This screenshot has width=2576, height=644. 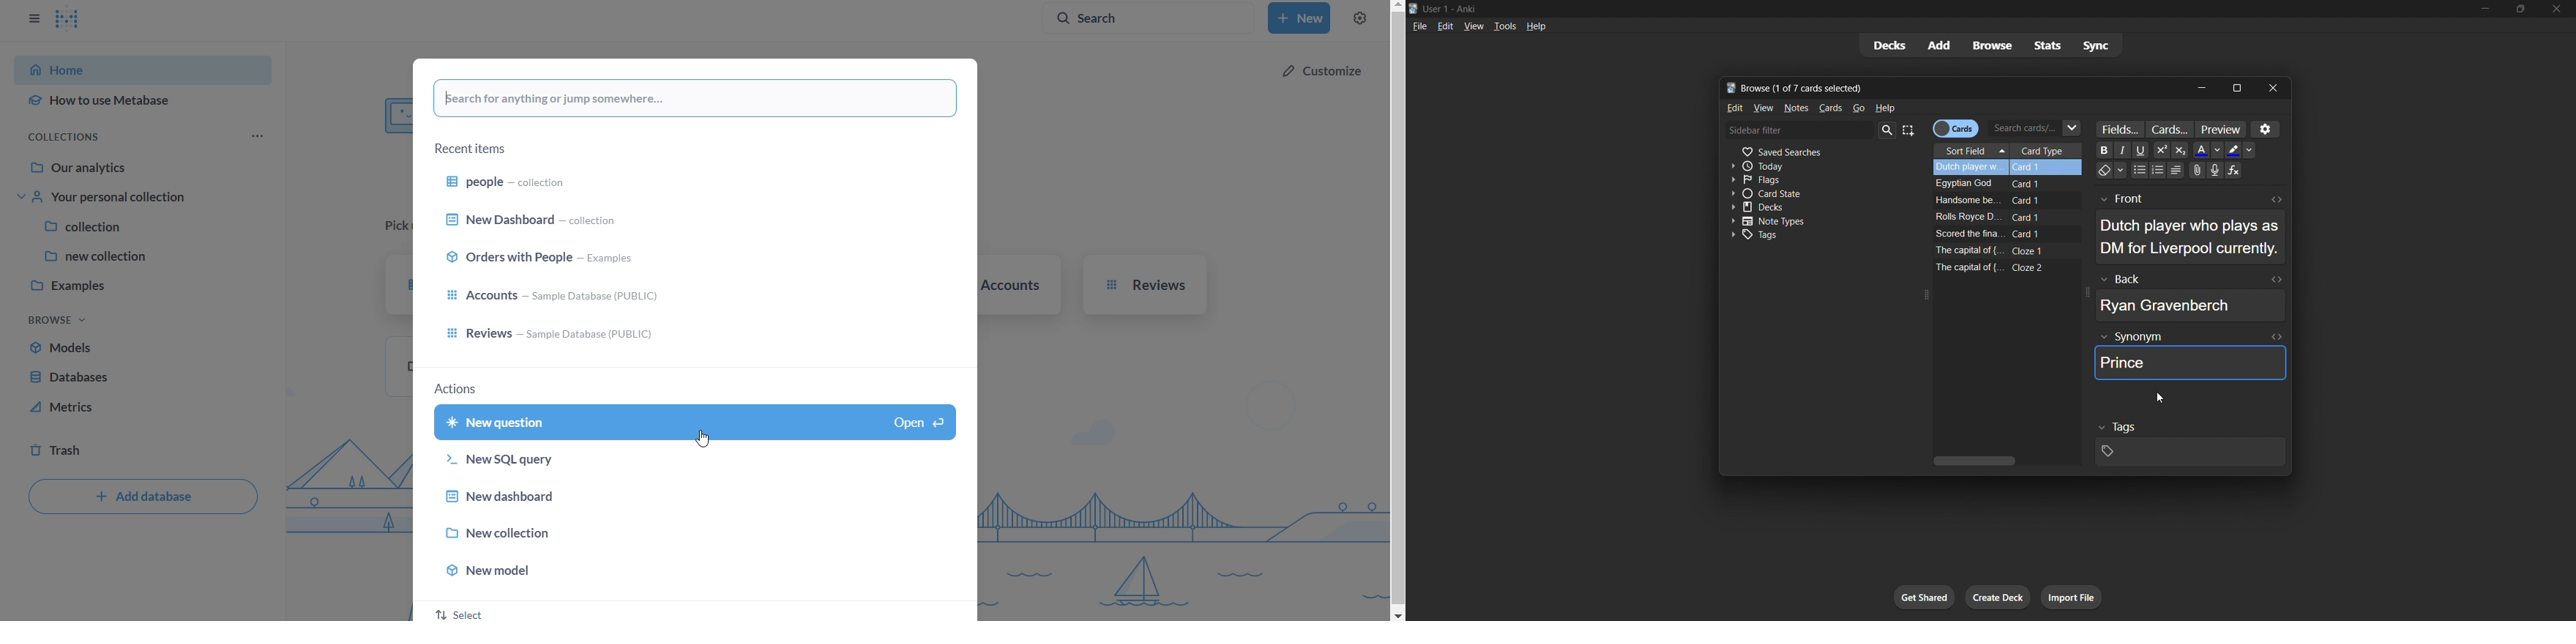 I want to click on Alignments, so click(x=2176, y=171).